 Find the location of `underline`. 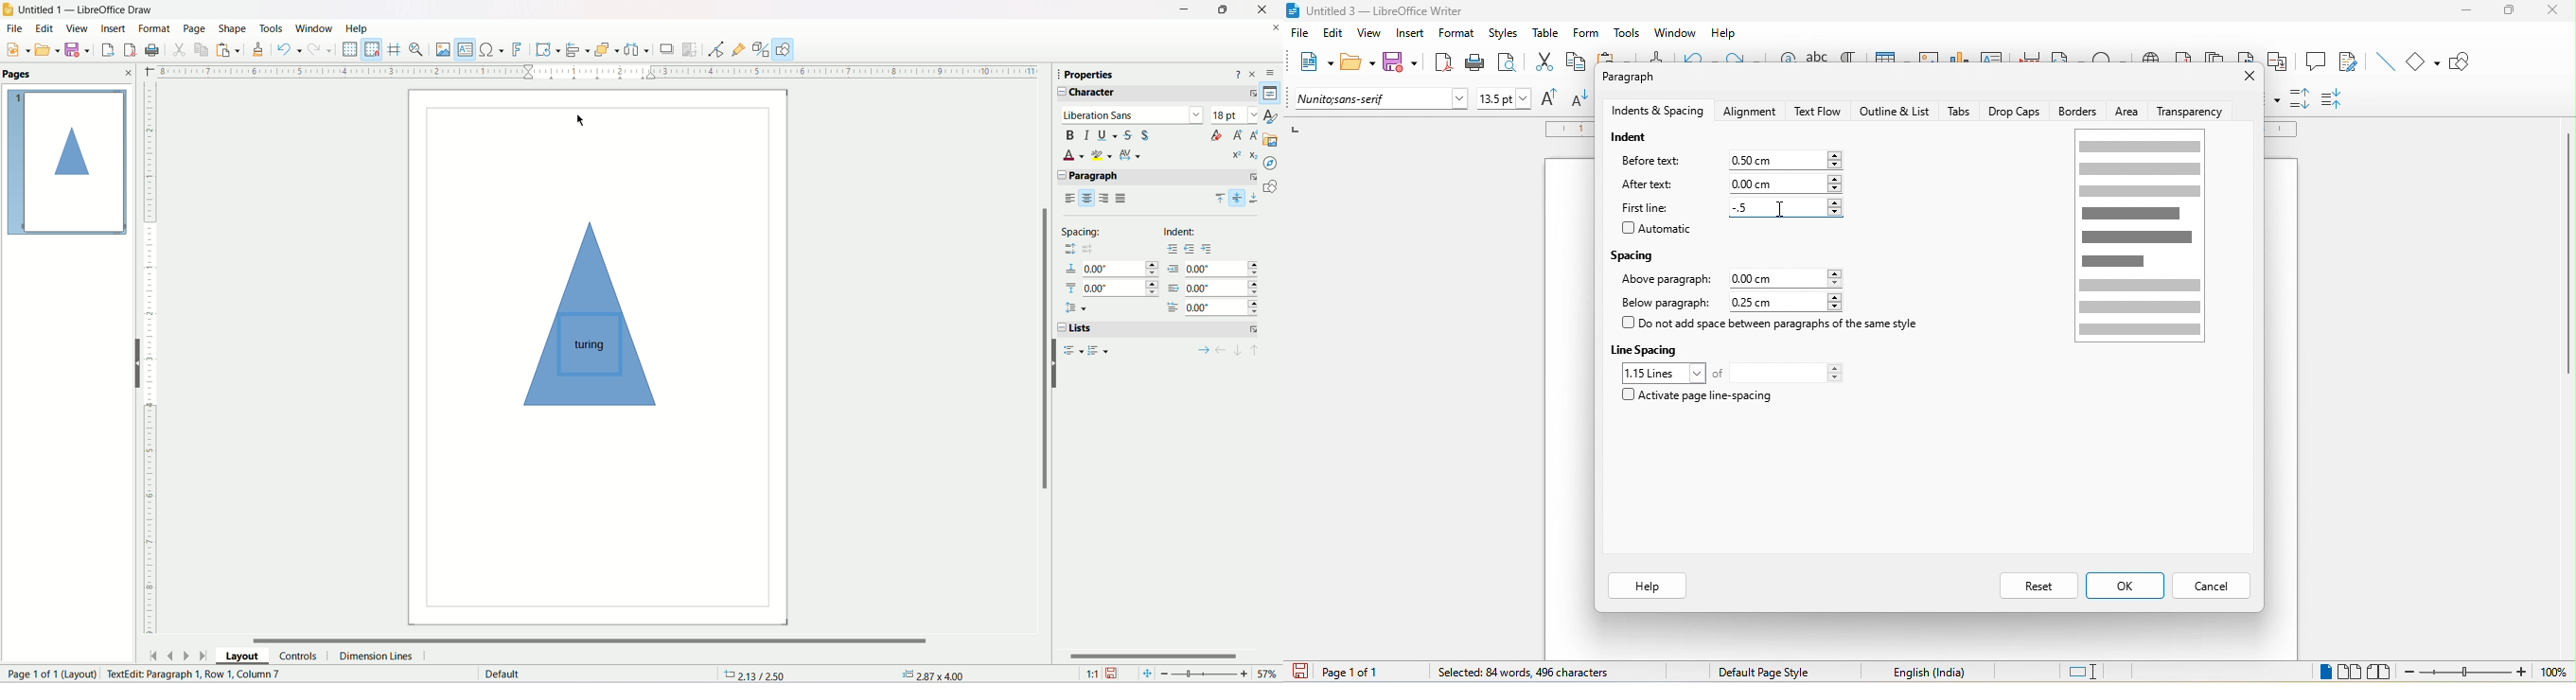

underline is located at coordinates (1107, 136).